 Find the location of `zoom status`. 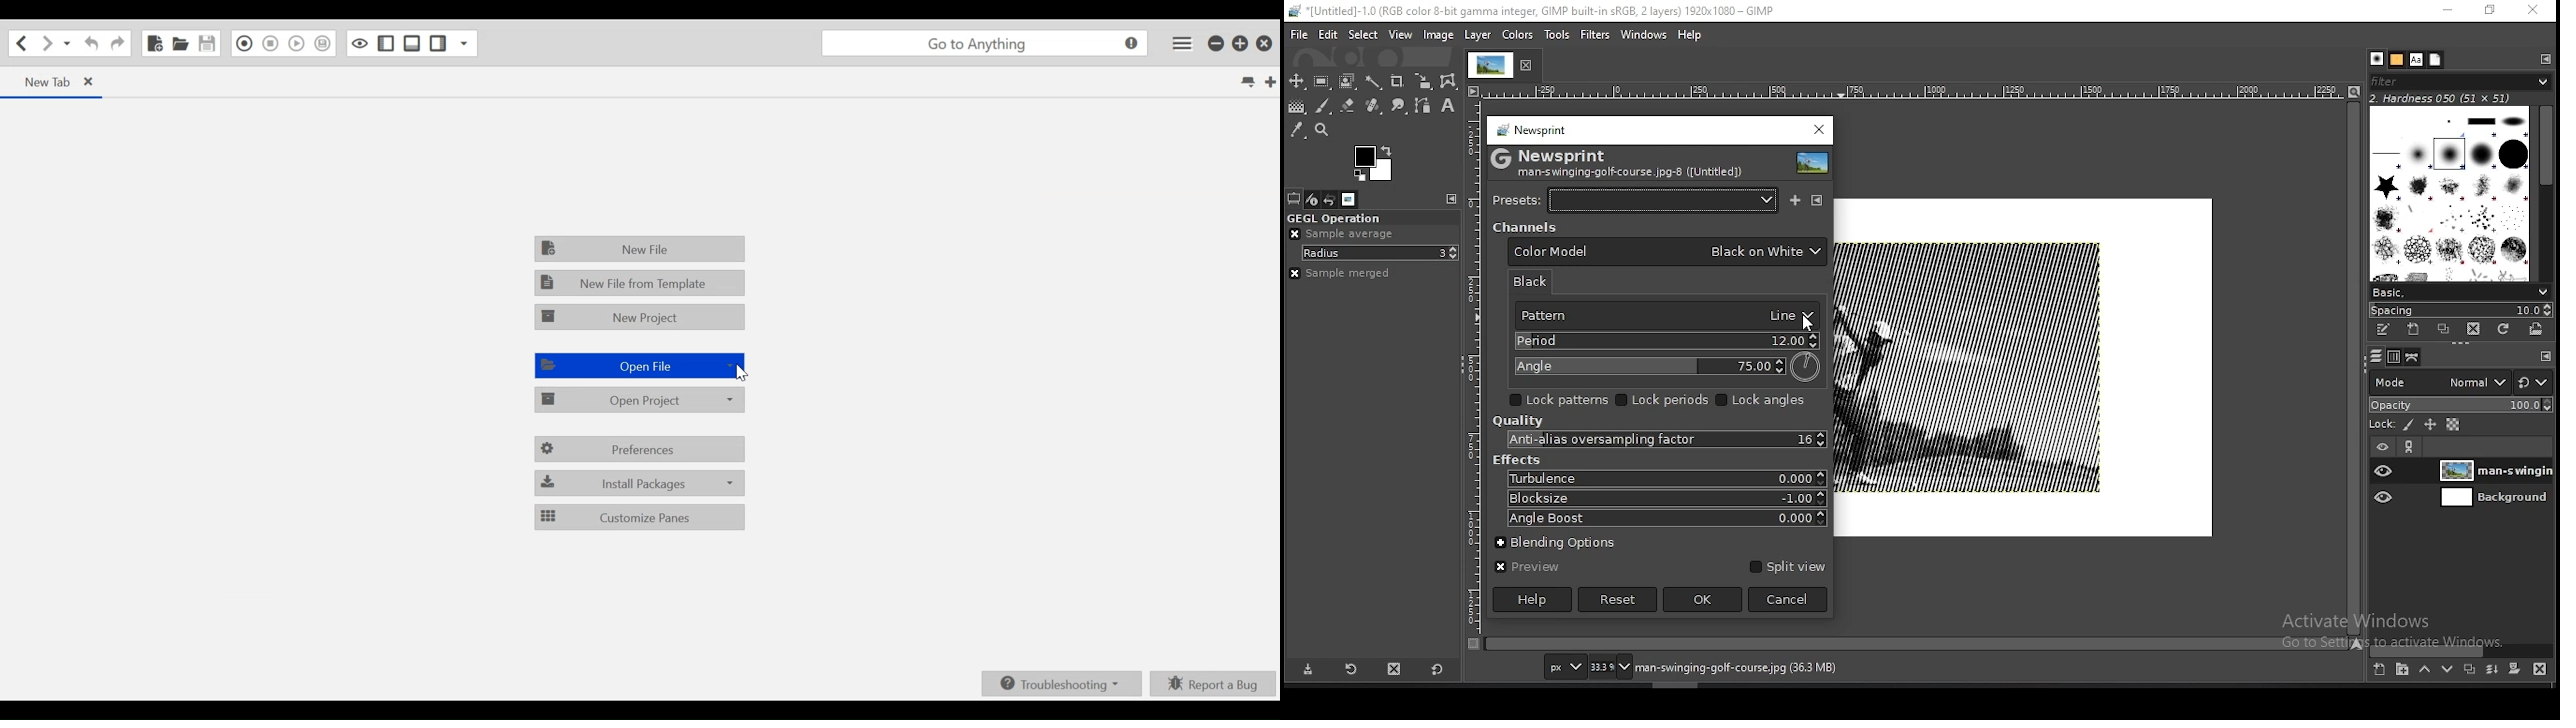

zoom status is located at coordinates (1609, 666).